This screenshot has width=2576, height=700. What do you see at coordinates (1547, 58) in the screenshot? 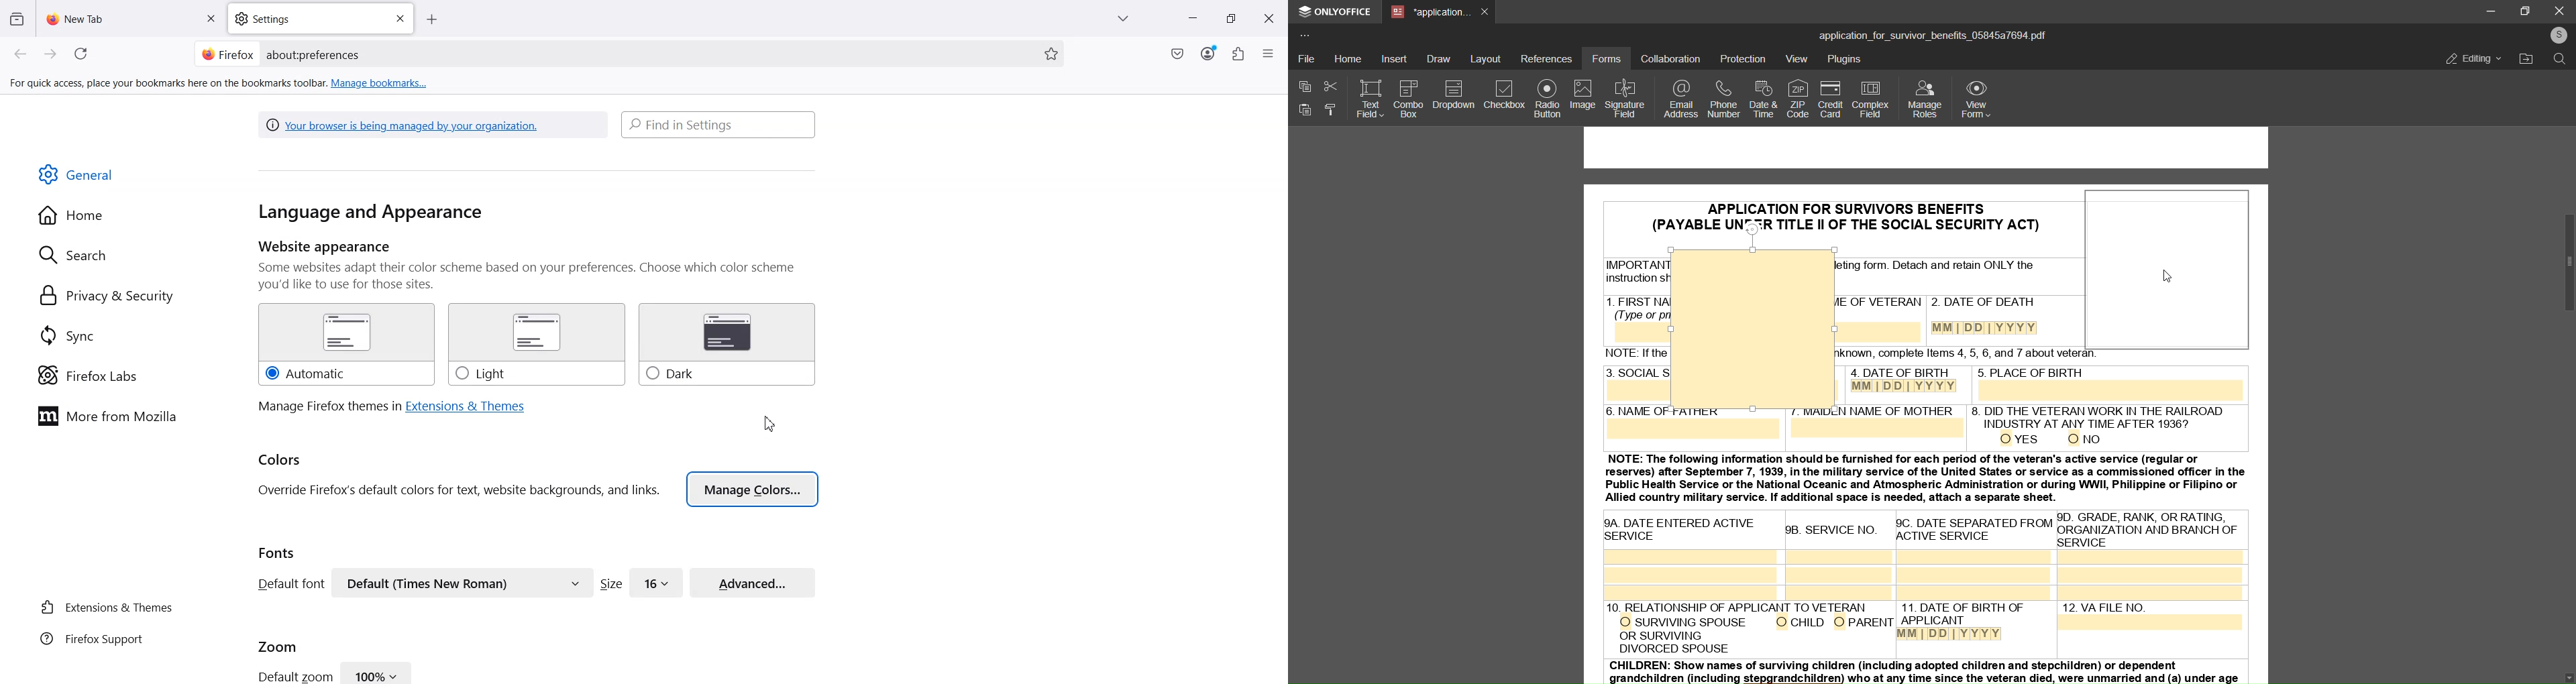
I see `references` at bounding box center [1547, 58].